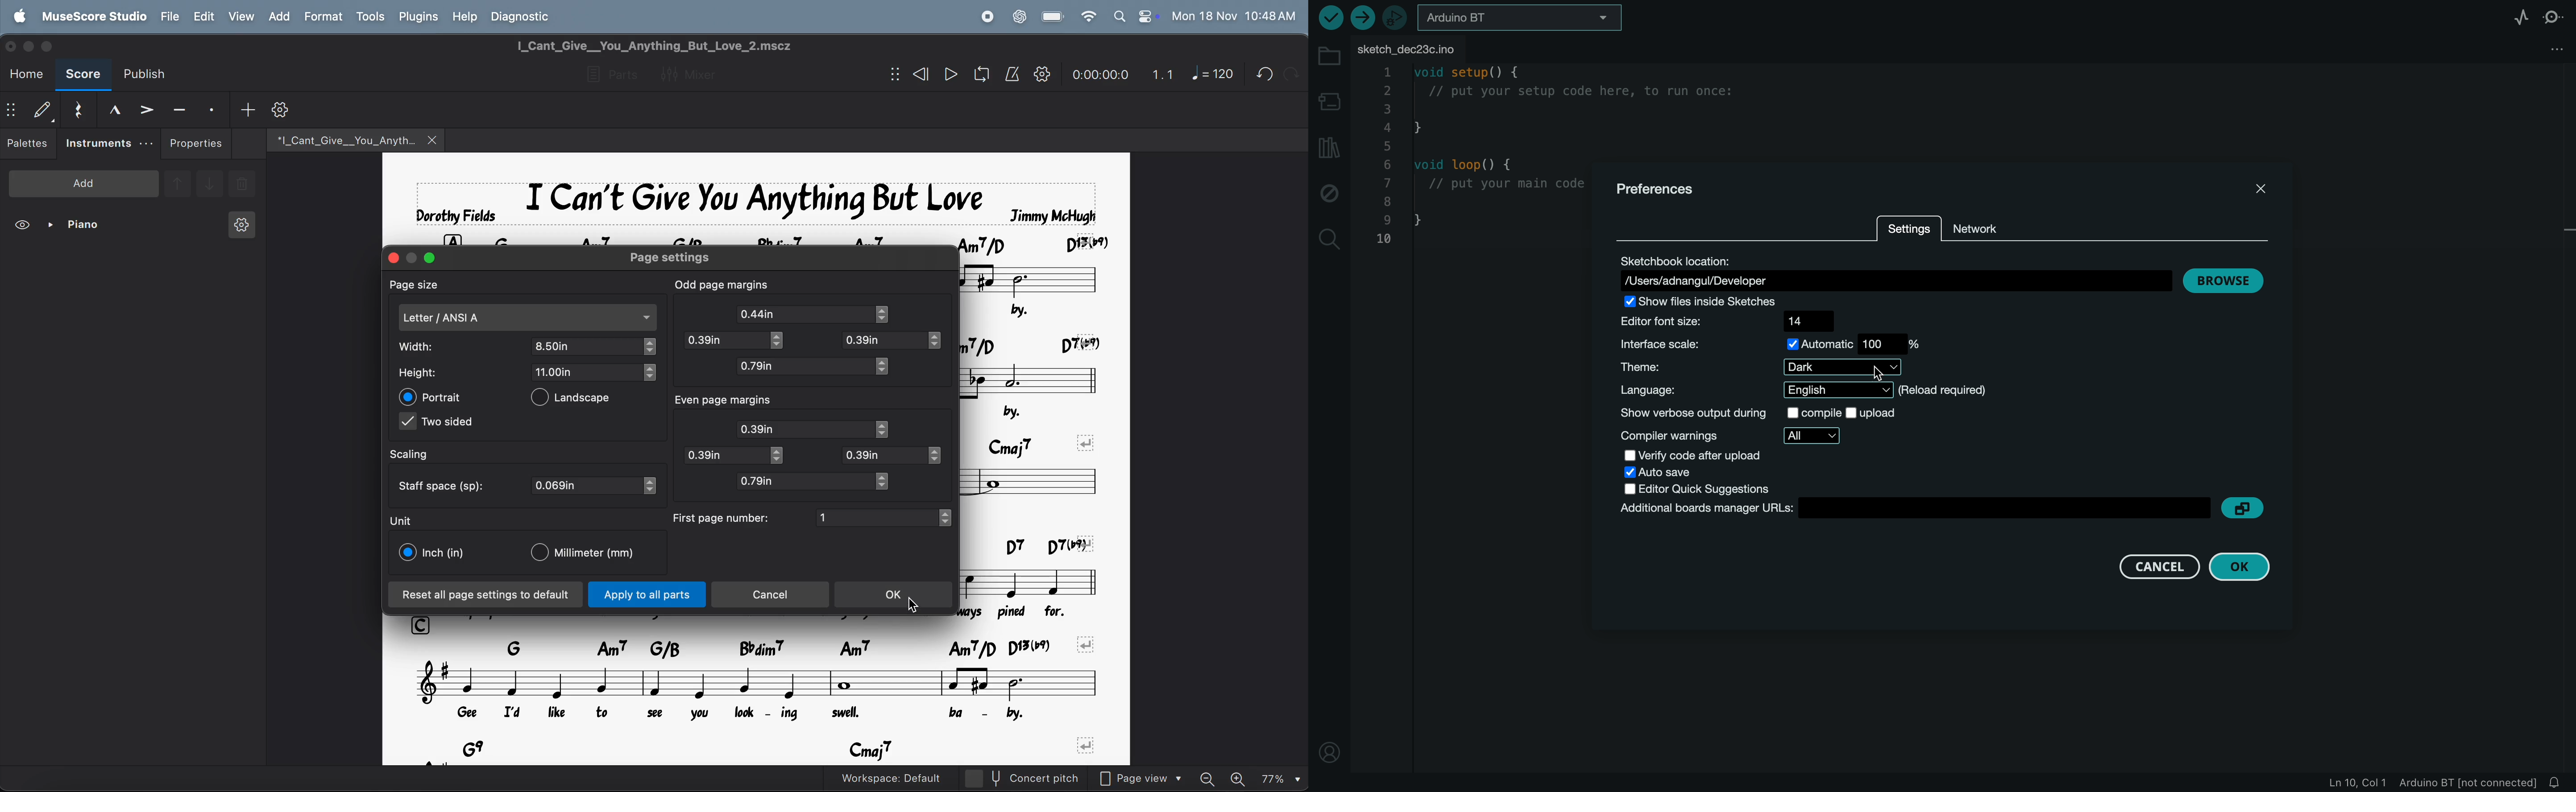 The width and height of the screenshot is (2576, 812). Describe the element at coordinates (423, 623) in the screenshot. I see `rows` at that location.